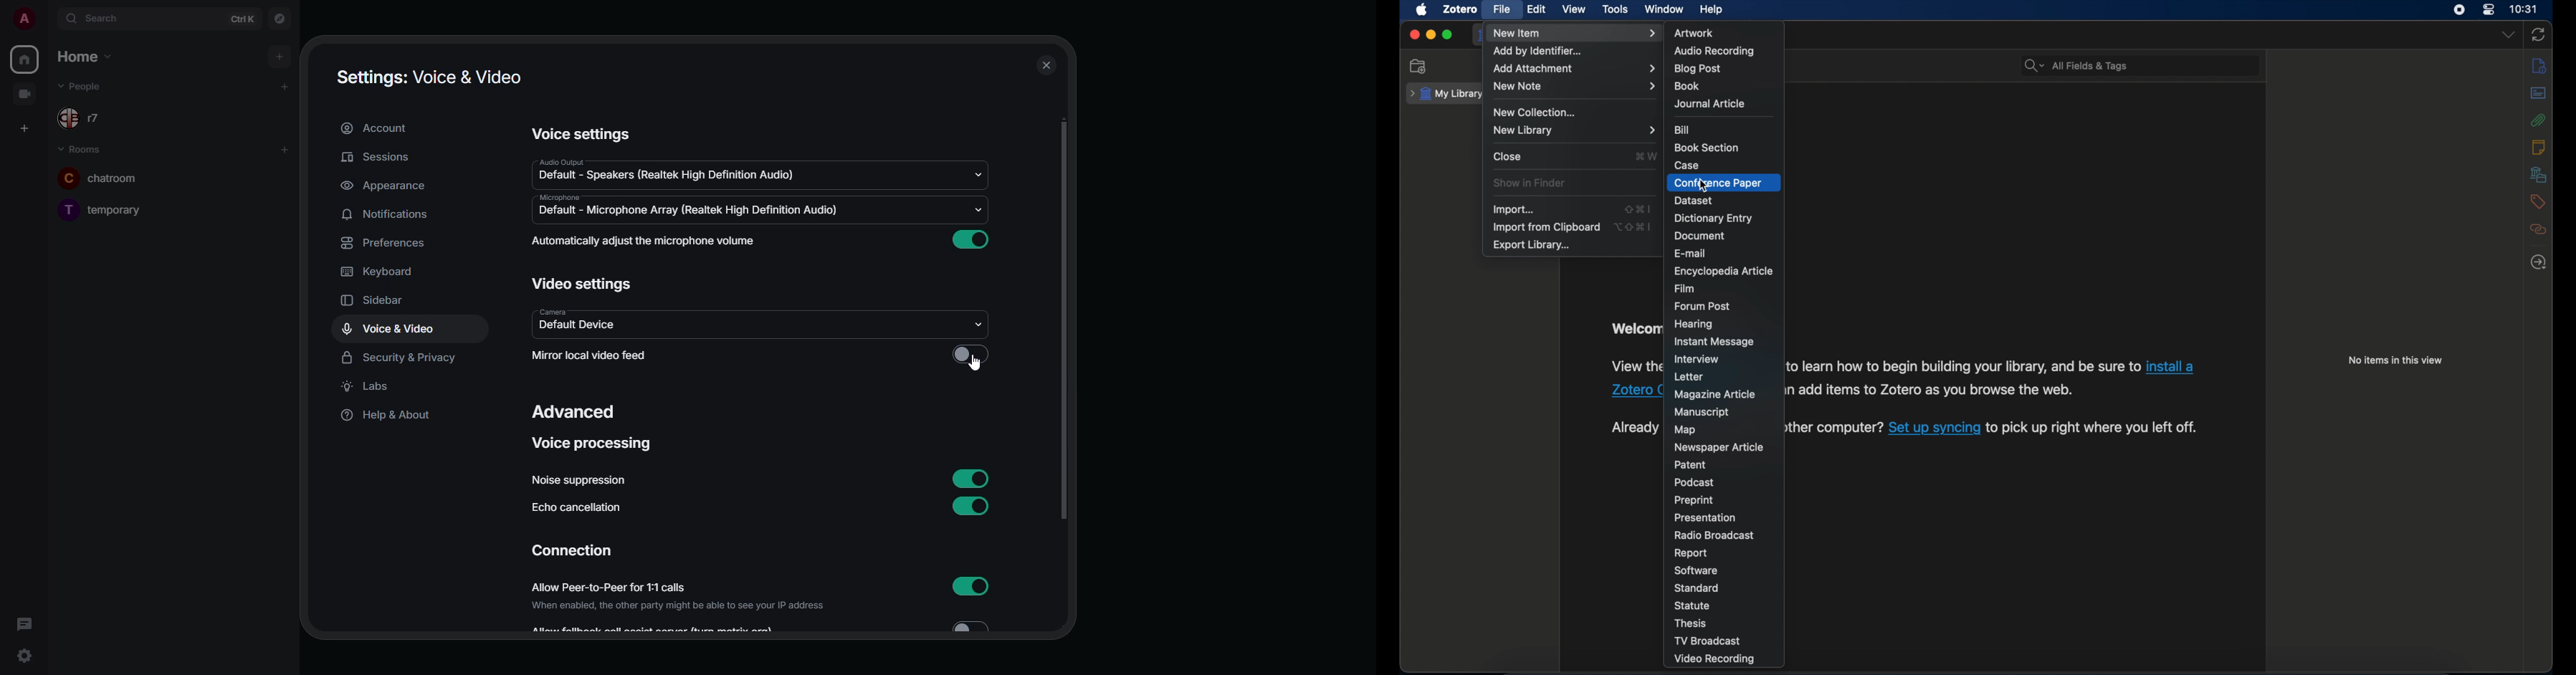 This screenshot has width=2576, height=700. Describe the element at coordinates (2538, 202) in the screenshot. I see `tags` at that location.